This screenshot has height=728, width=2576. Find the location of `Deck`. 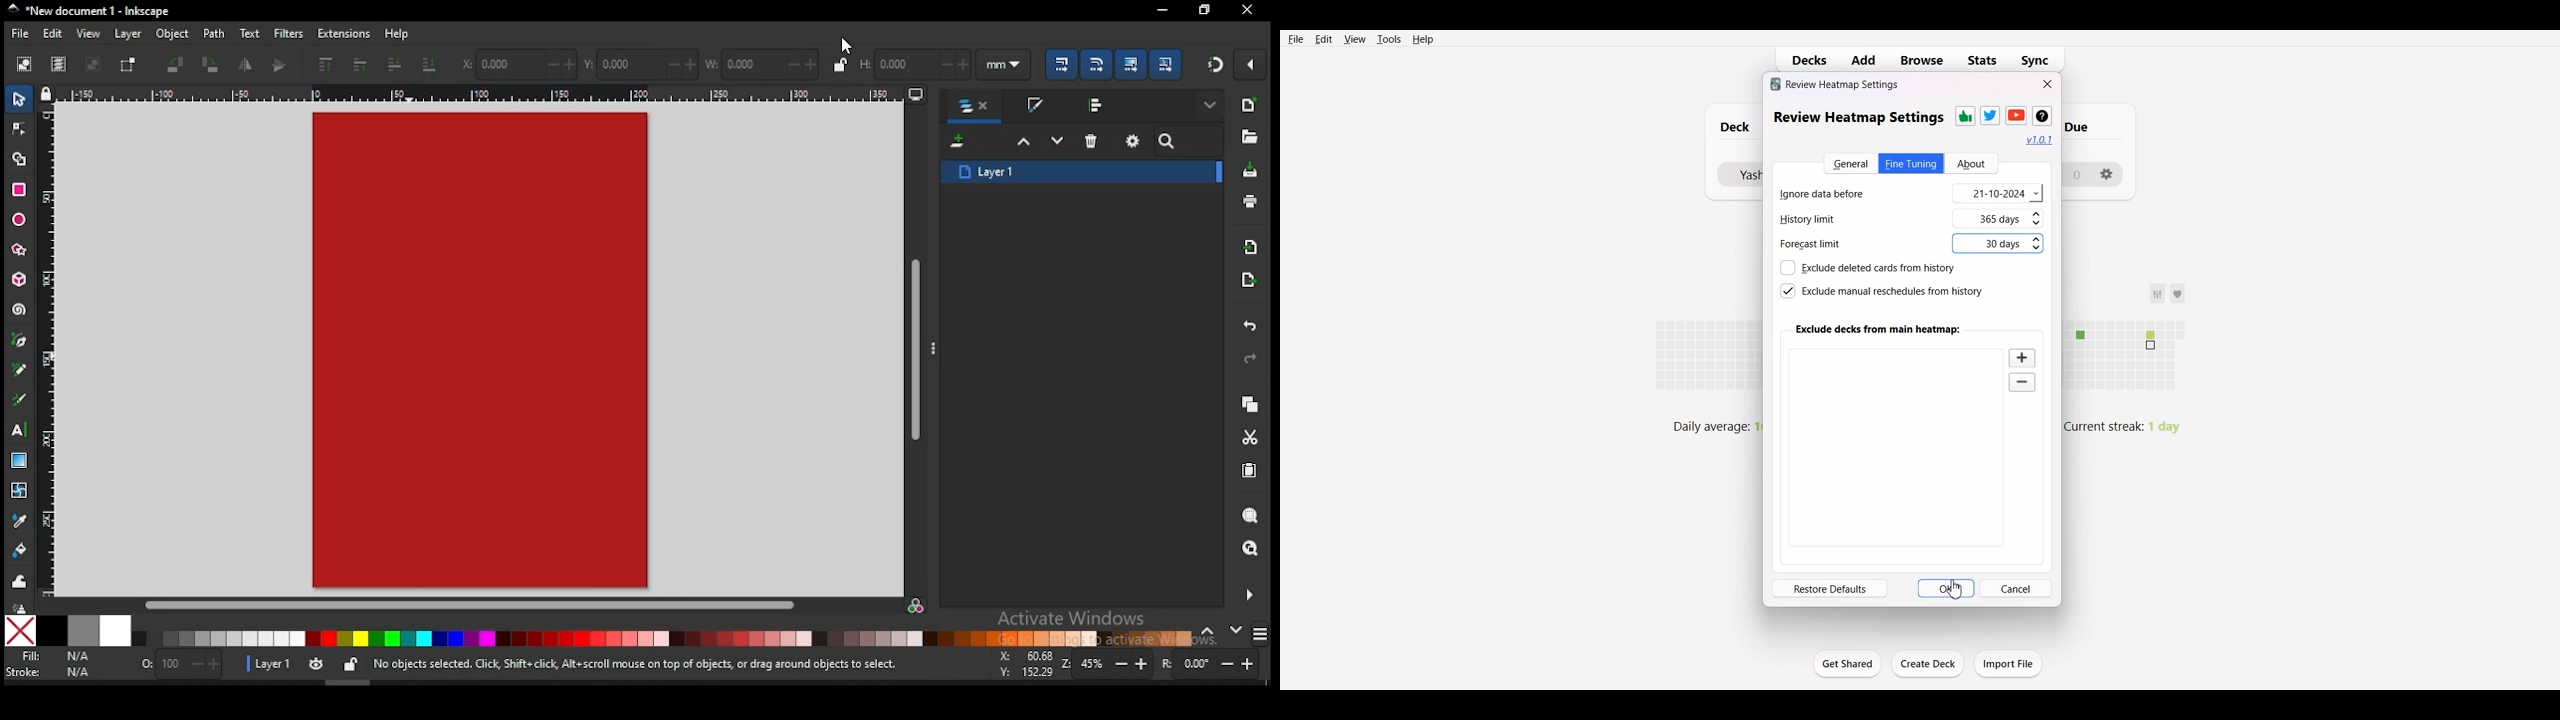

Deck is located at coordinates (1730, 127).